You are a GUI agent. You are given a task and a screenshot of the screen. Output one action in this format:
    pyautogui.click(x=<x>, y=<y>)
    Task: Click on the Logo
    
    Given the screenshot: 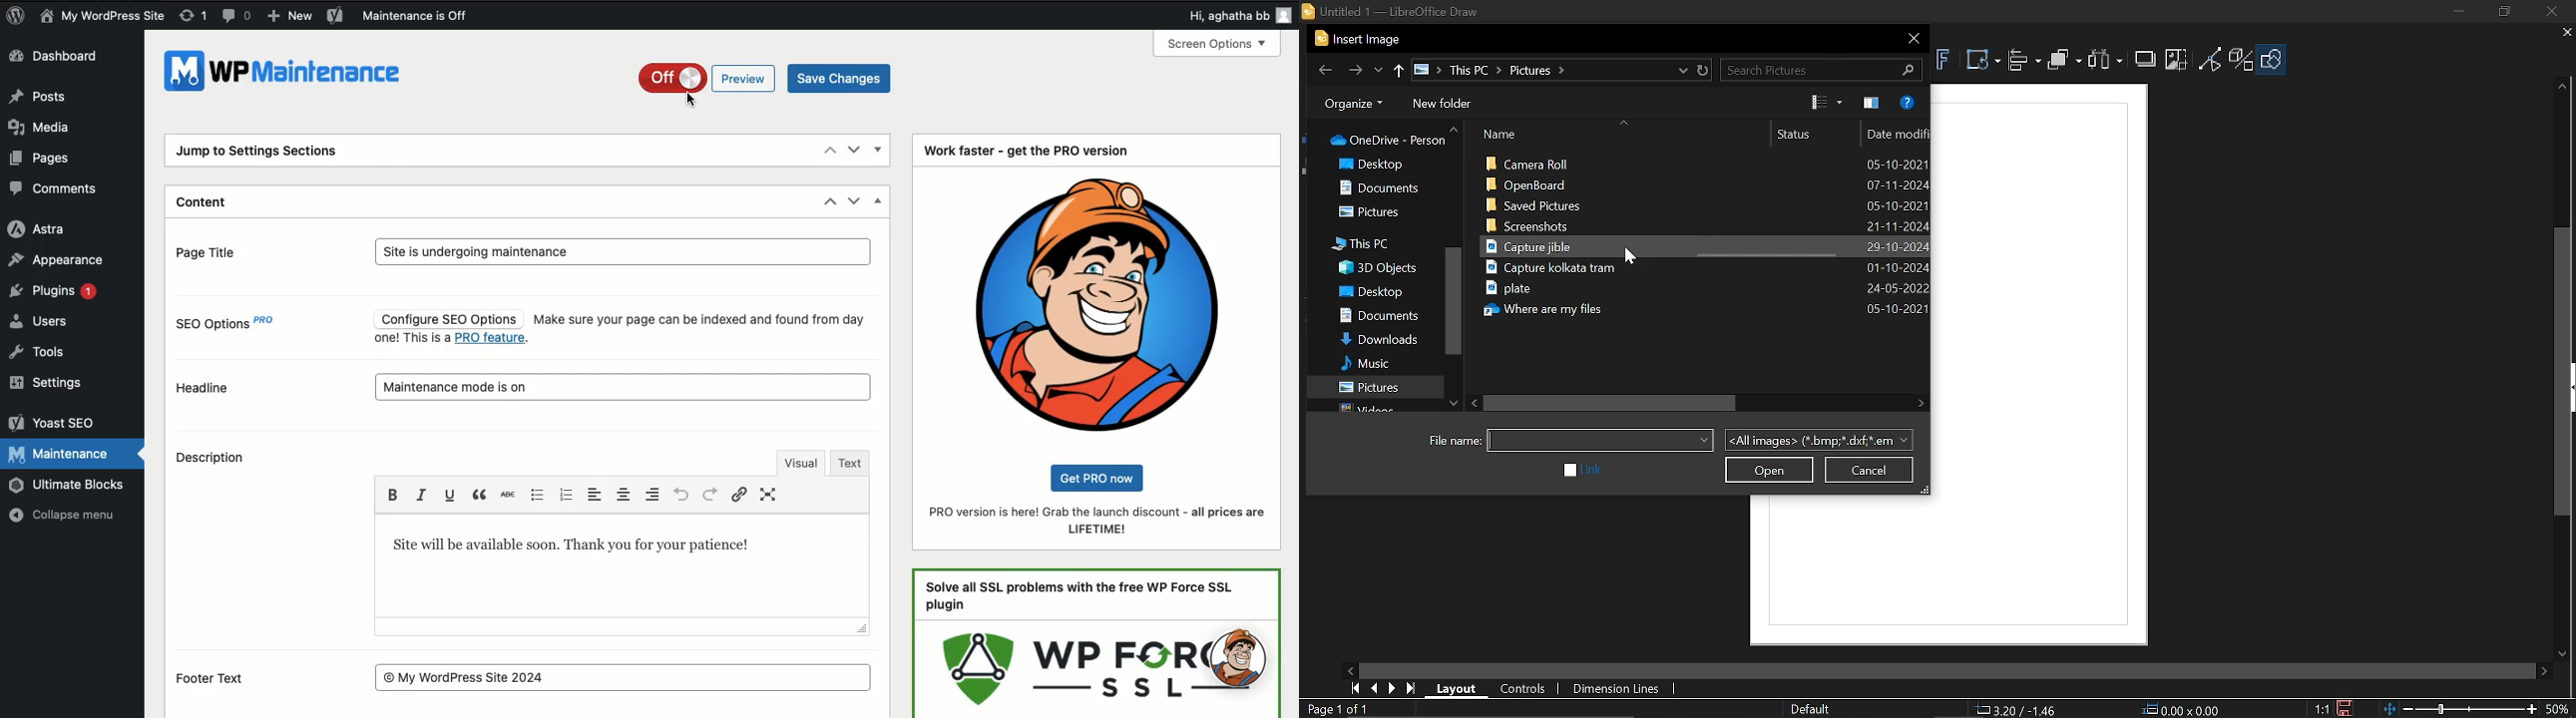 What is the action you would take?
    pyautogui.click(x=1098, y=303)
    